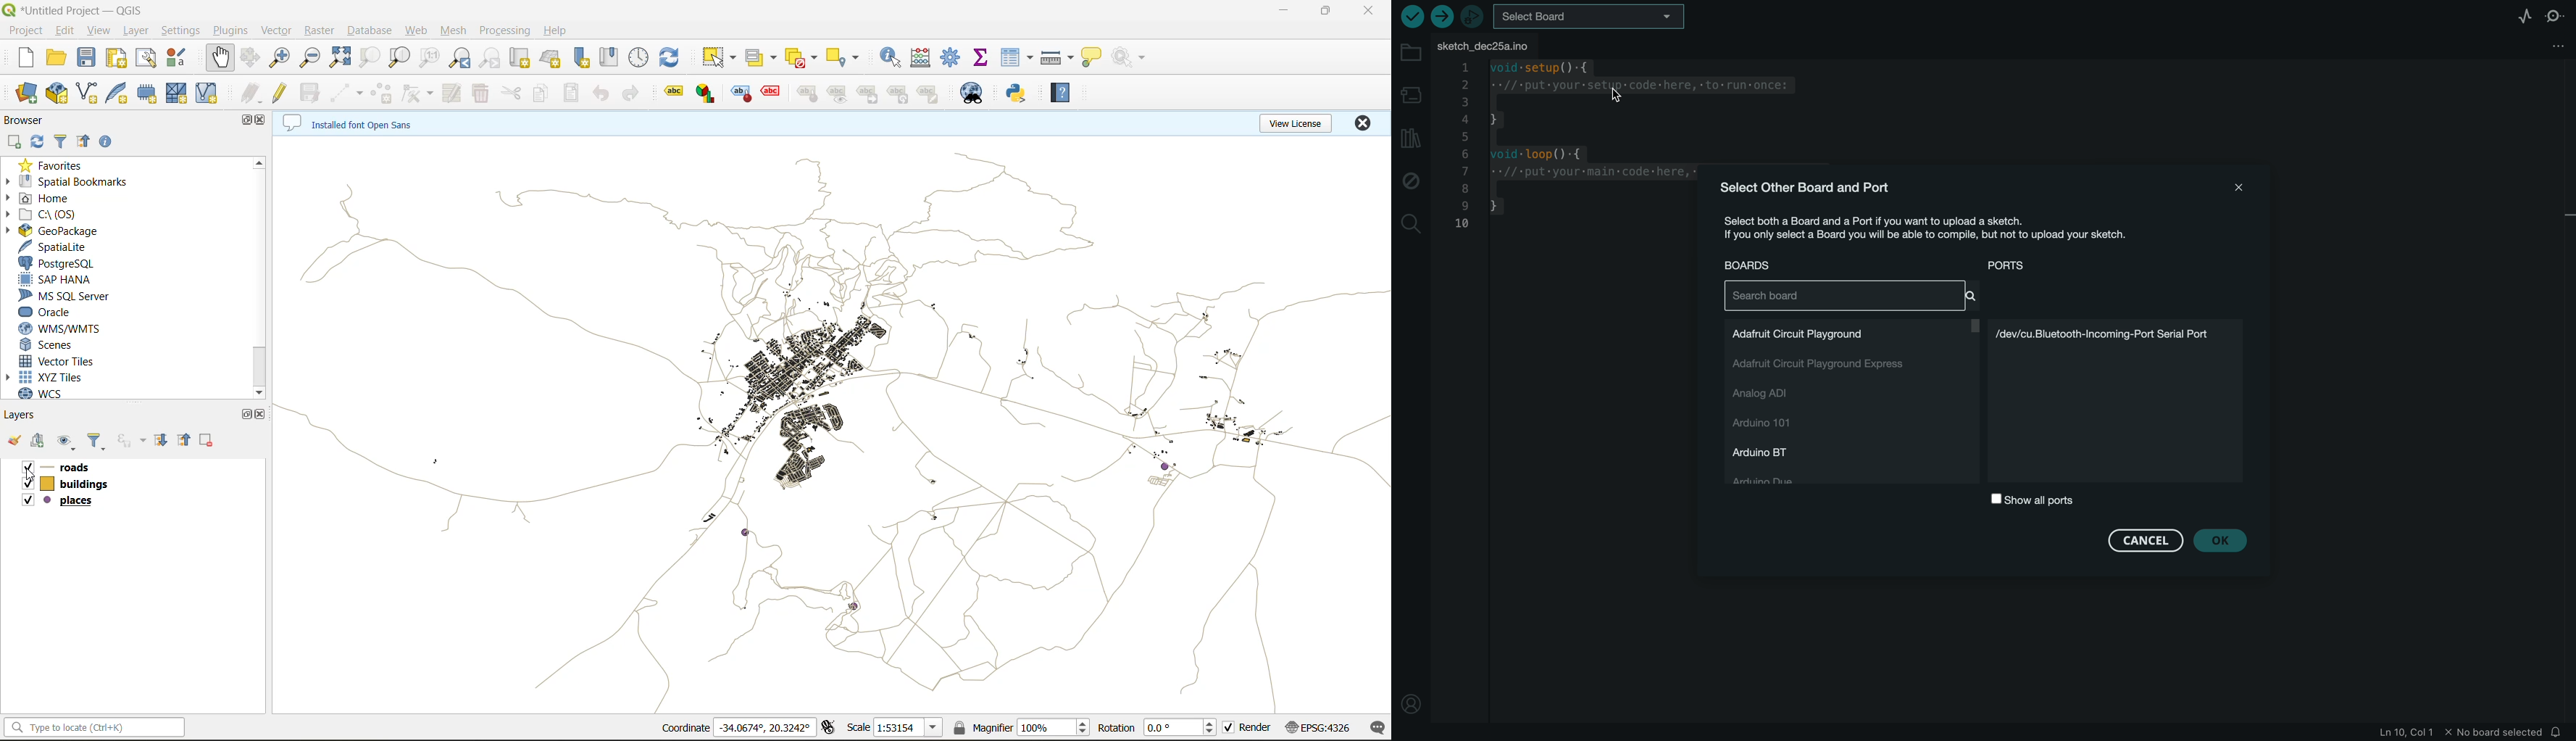 The height and width of the screenshot is (756, 2576). I want to click on open, so click(14, 441).